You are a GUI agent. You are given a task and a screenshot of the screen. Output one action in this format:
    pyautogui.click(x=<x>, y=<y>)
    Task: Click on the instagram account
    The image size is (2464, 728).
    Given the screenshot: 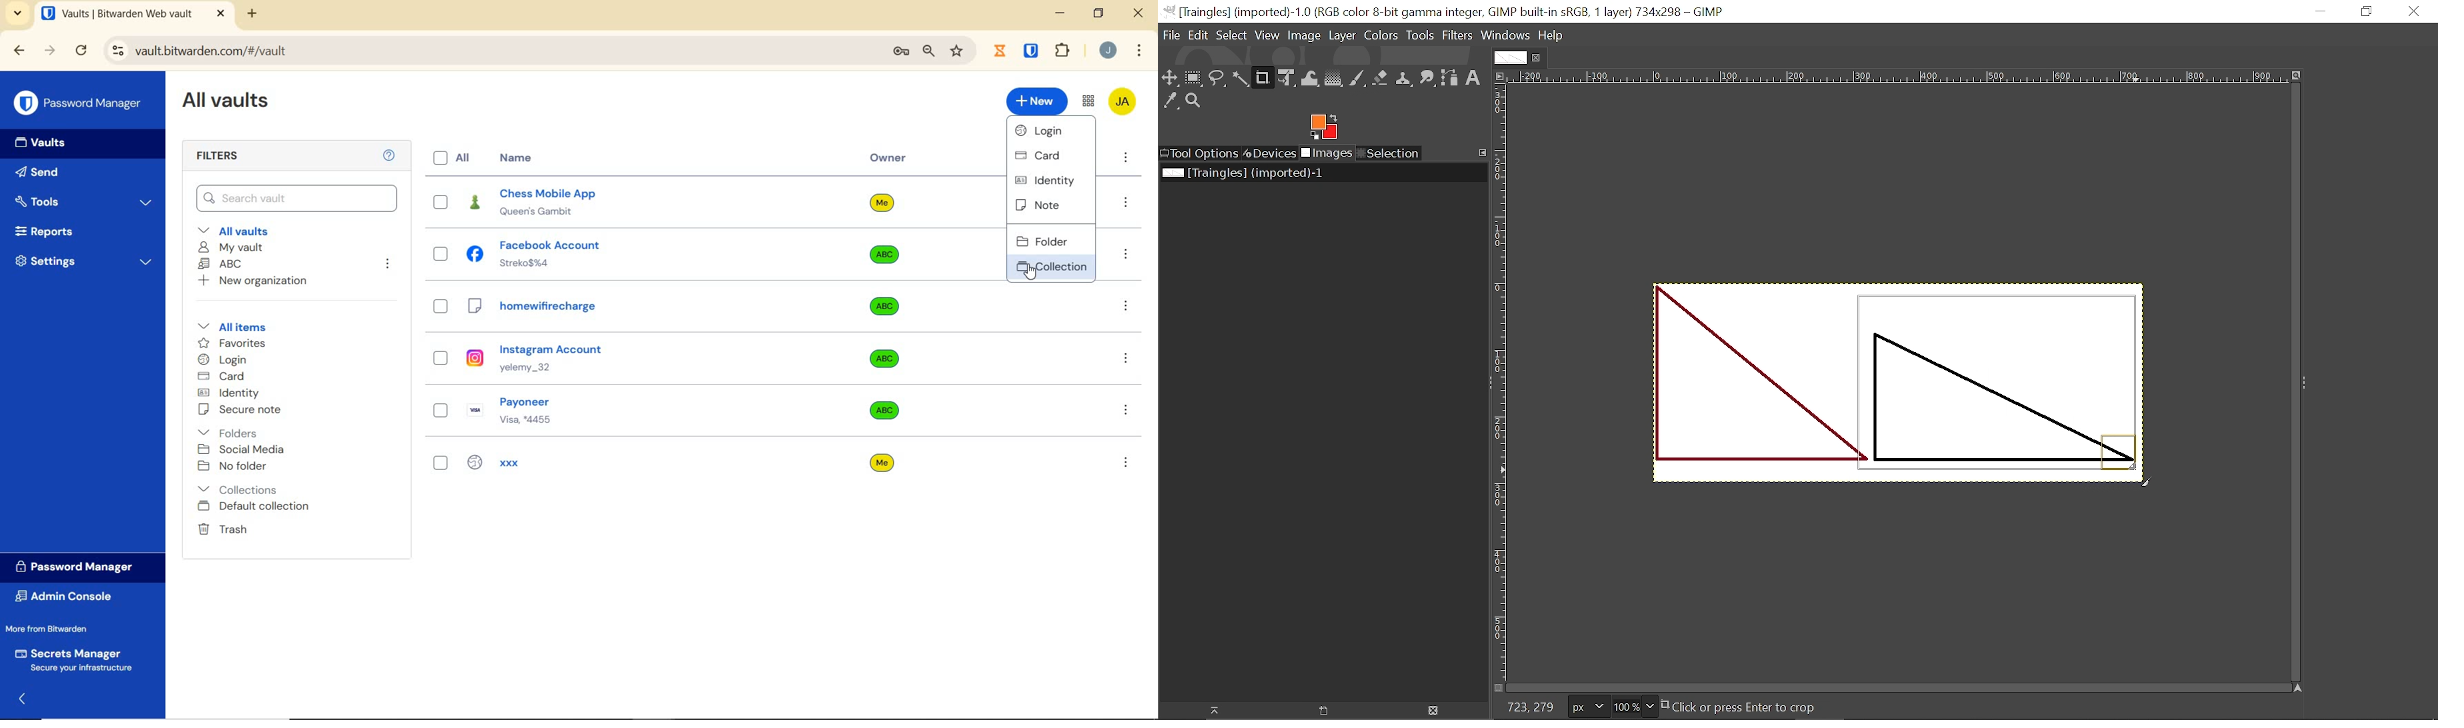 What is the action you would take?
    pyautogui.click(x=634, y=358)
    